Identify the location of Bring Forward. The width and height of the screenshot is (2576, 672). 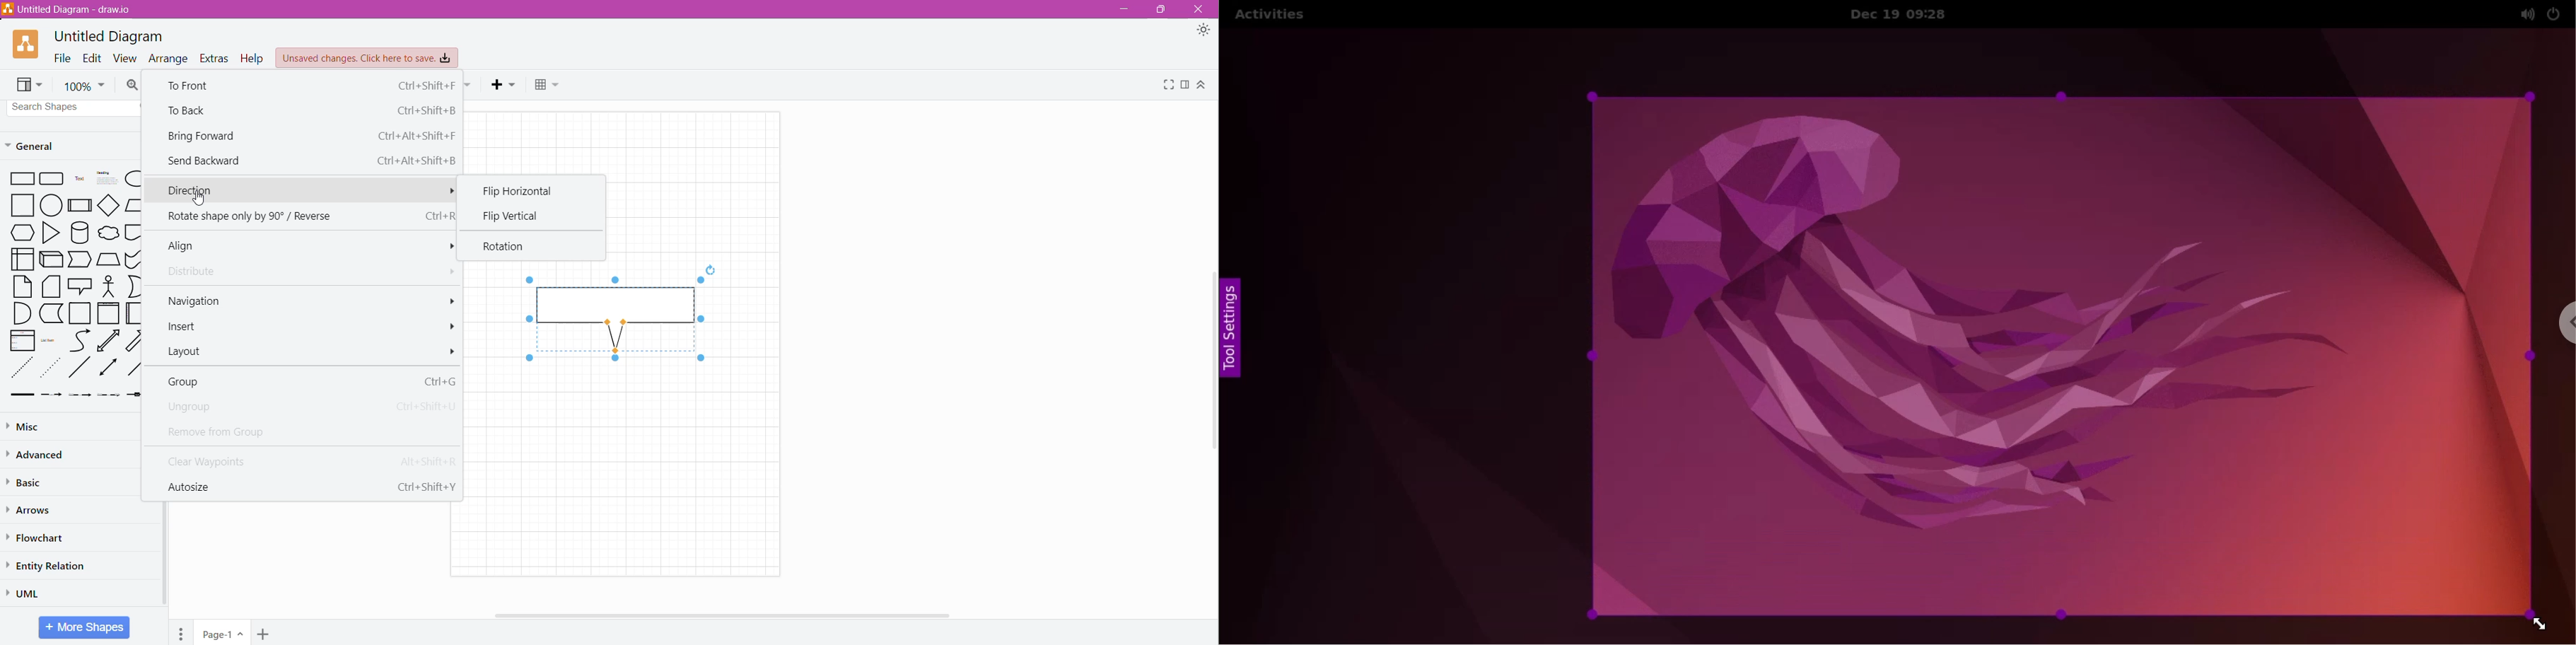
(310, 135).